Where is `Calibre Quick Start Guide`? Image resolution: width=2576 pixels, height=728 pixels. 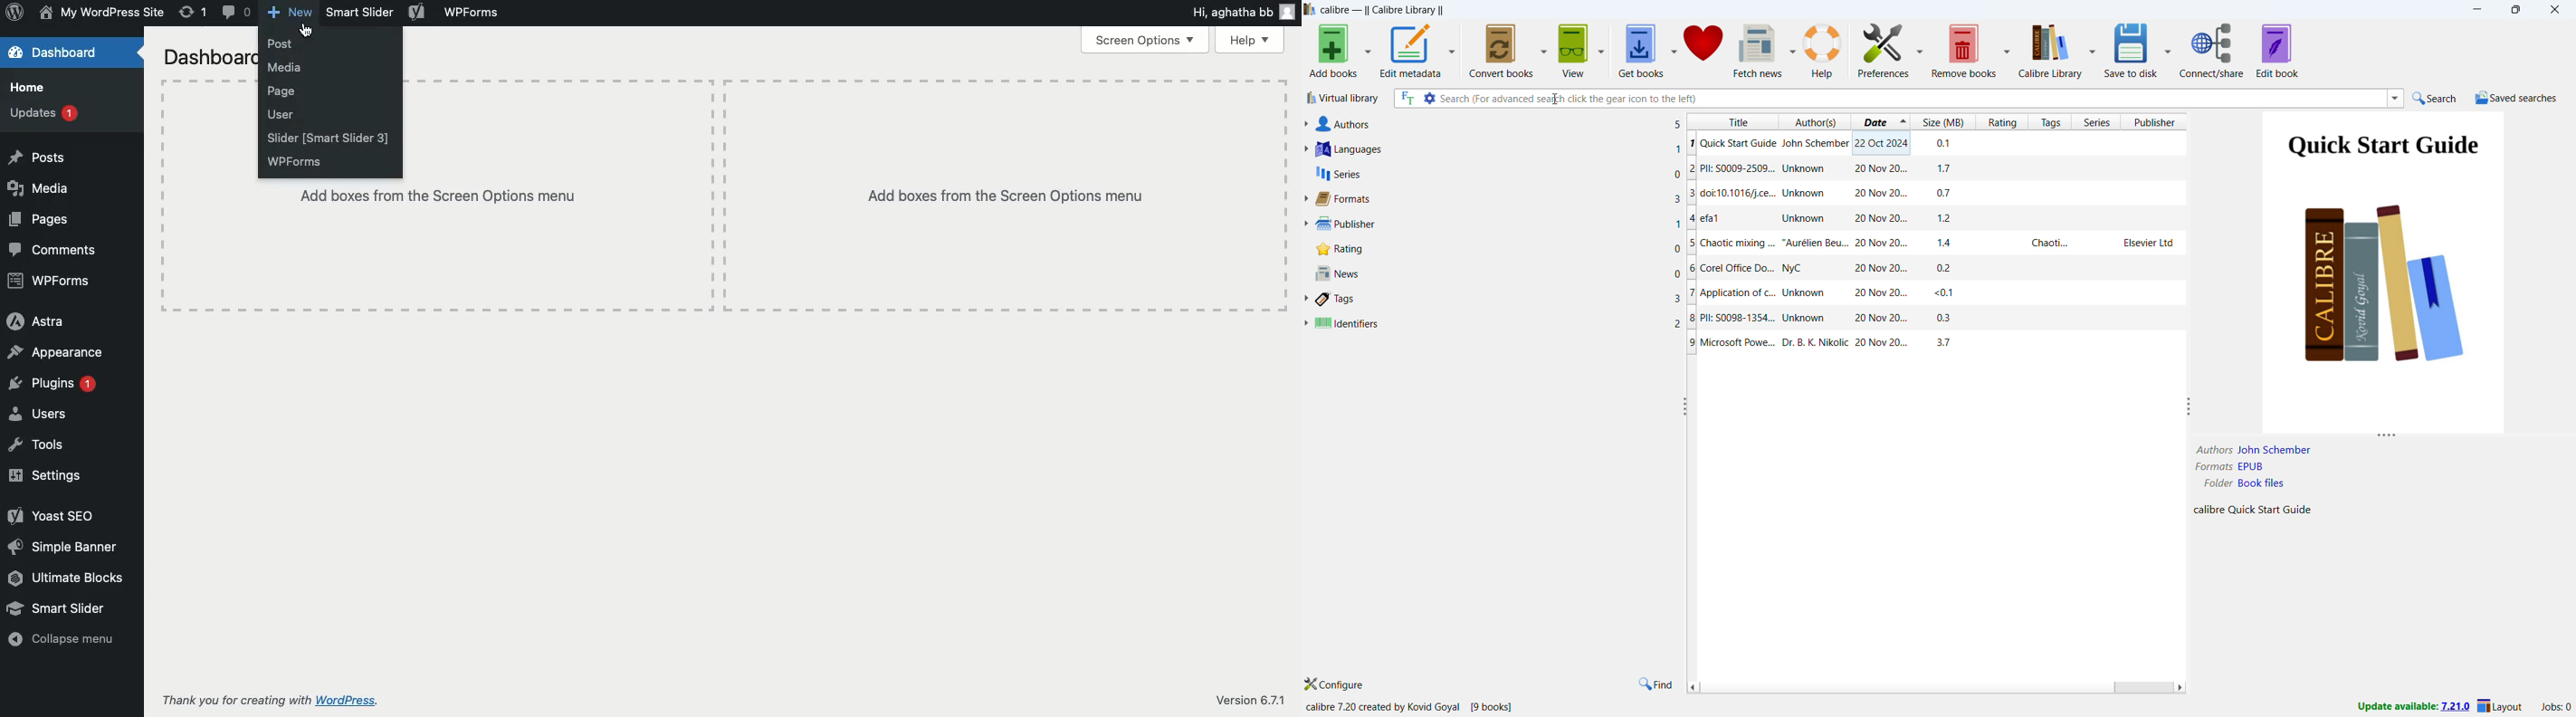 Calibre Quick Start Guide is located at coordinates (2250, 511).